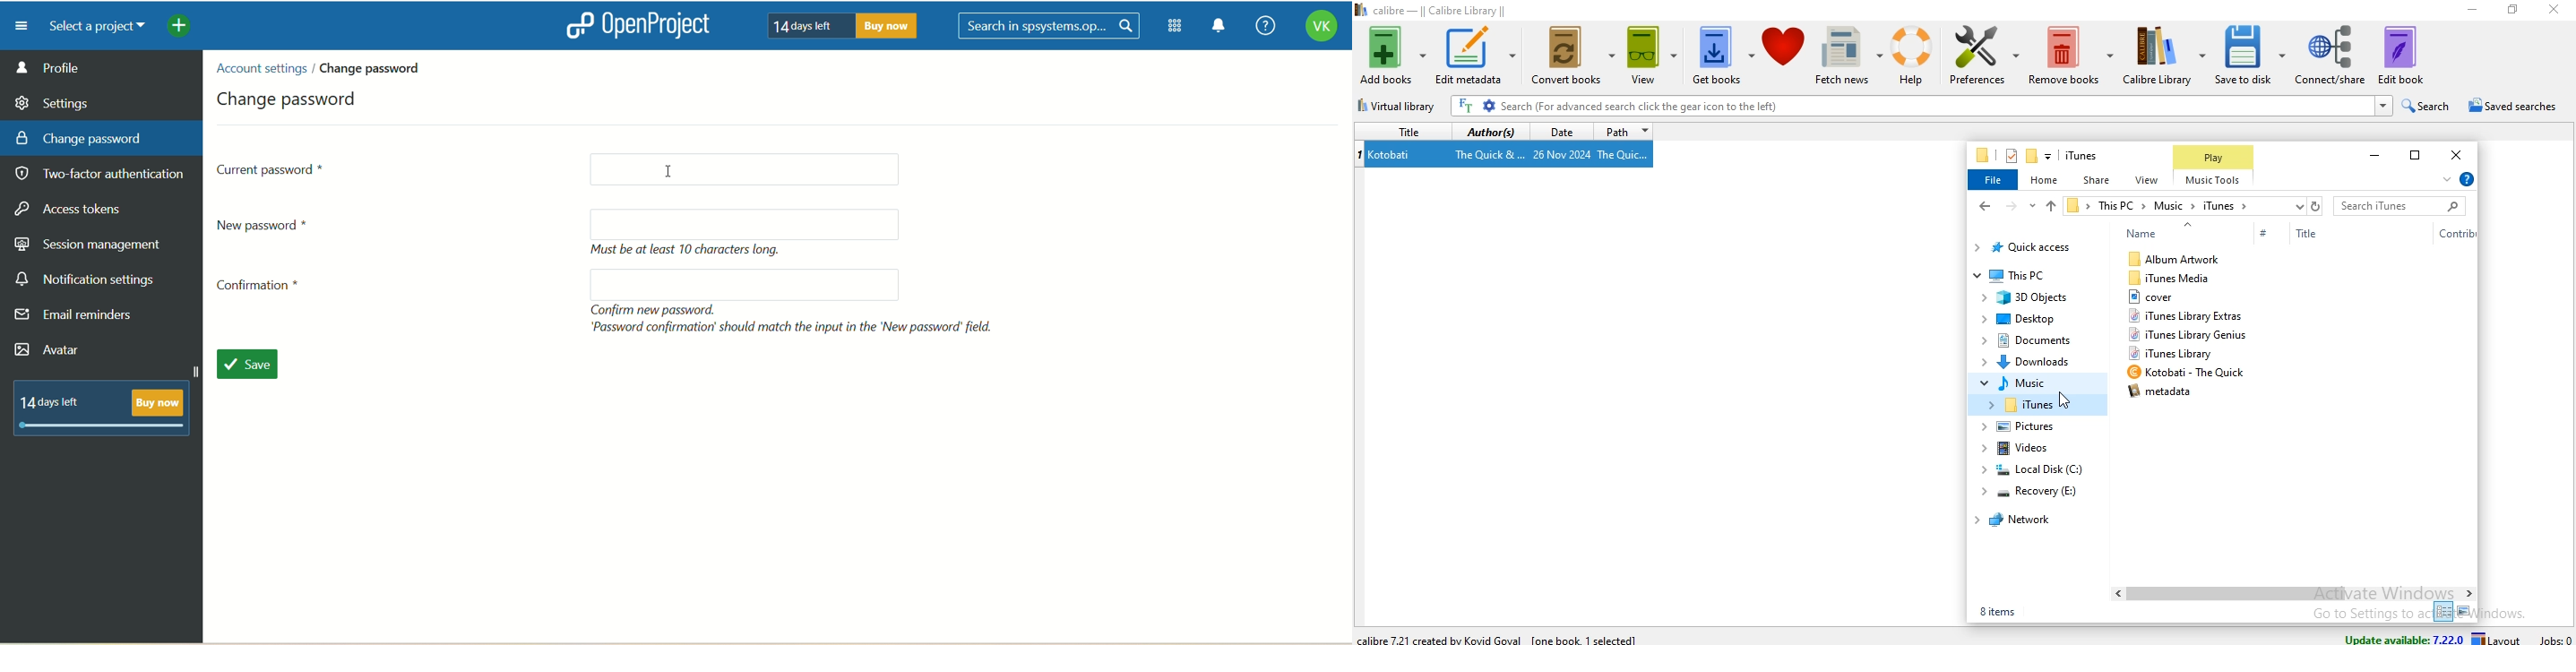  Describe the element at coordinates (2150, 180) in the screenshot. I see `view` at that location.